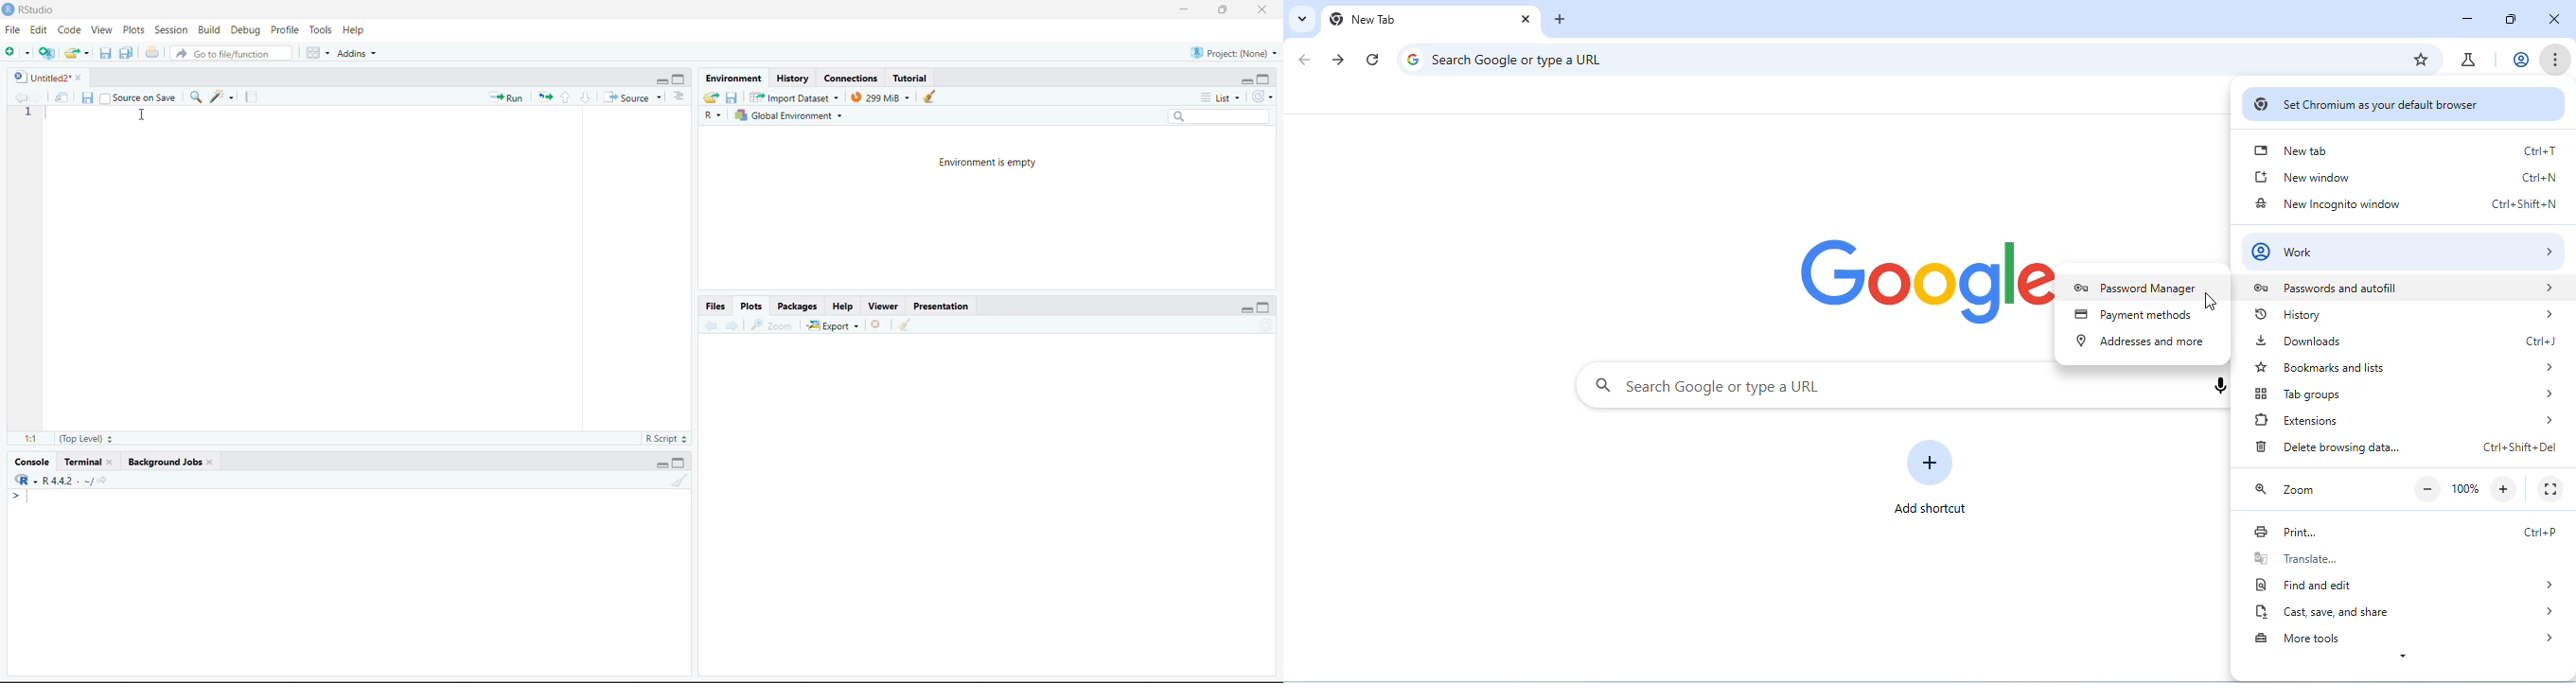 This screenshot has width=2576, height=700. What do you see at coordinates (41, 97) in the screenshot?
I see `go forward to the next source location` at bounding box center [41, 97].